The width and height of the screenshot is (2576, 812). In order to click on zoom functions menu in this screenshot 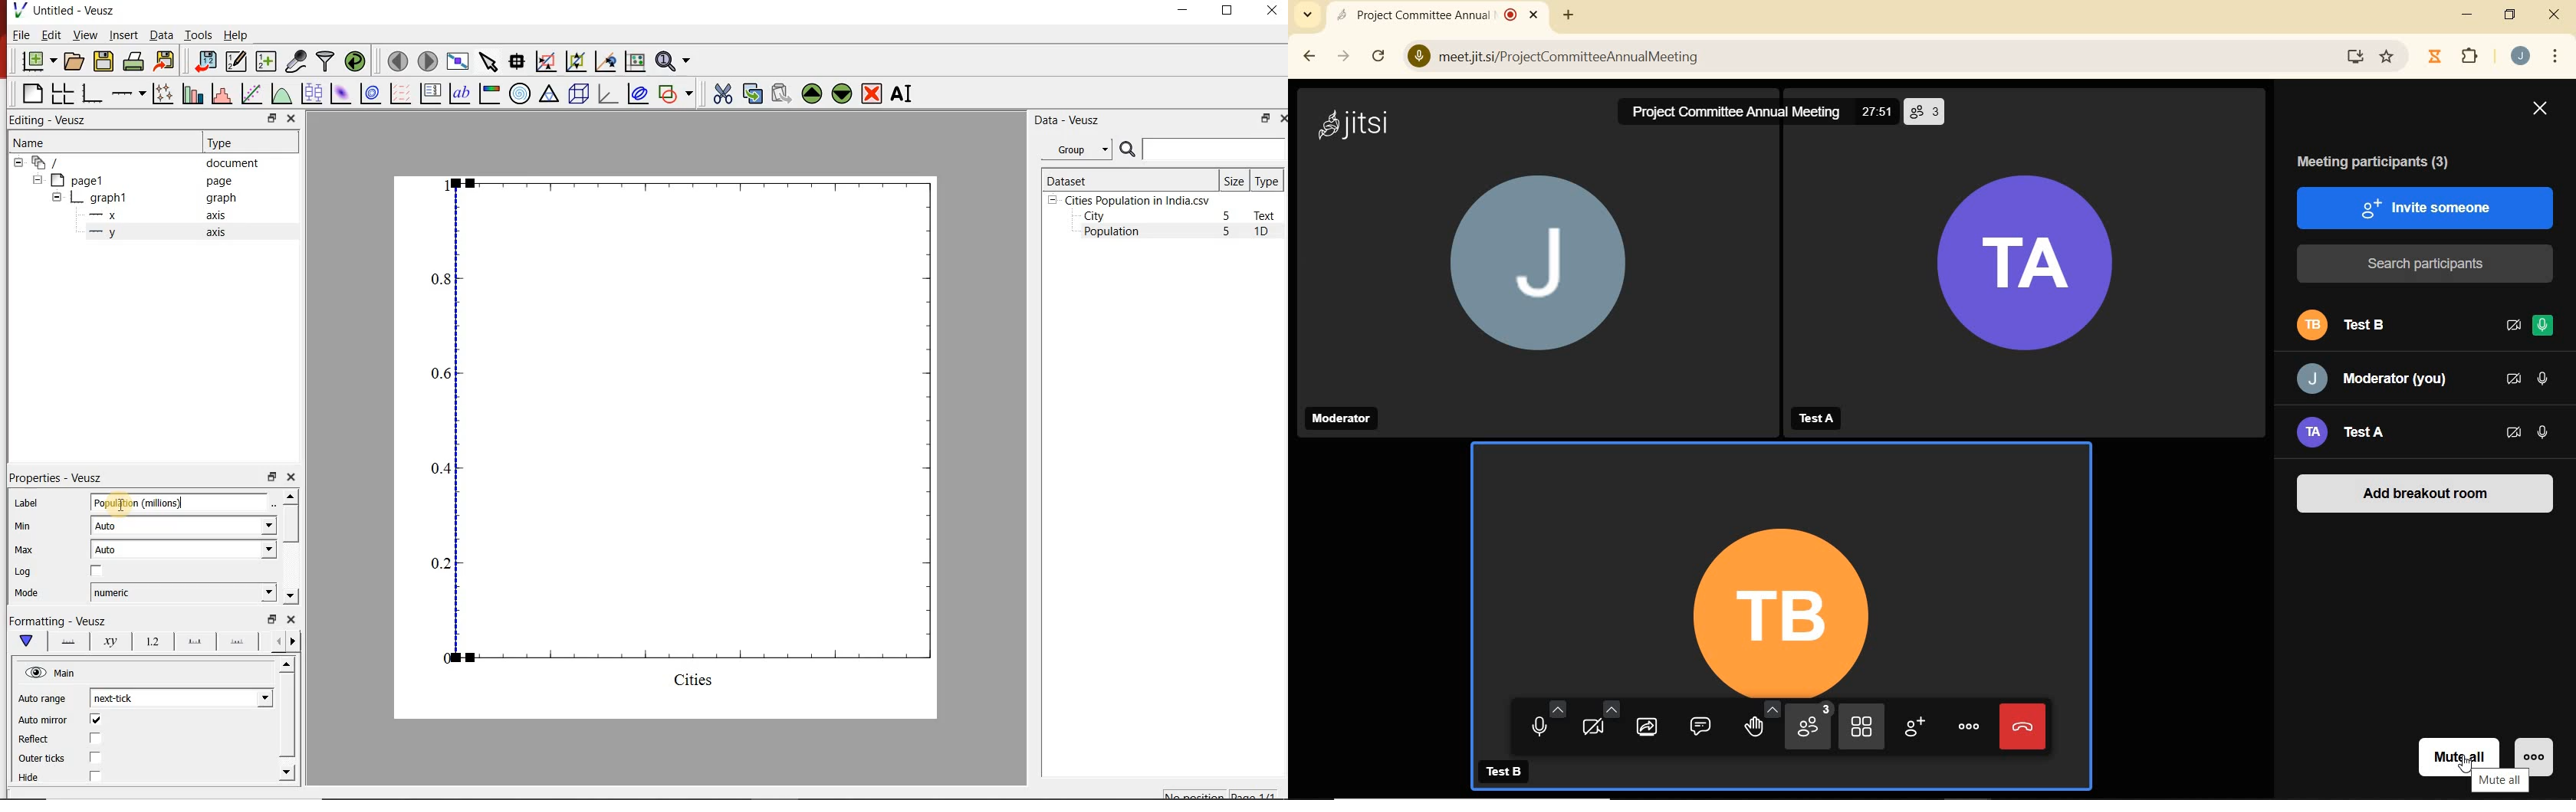, I will do `click(675, 61)`.